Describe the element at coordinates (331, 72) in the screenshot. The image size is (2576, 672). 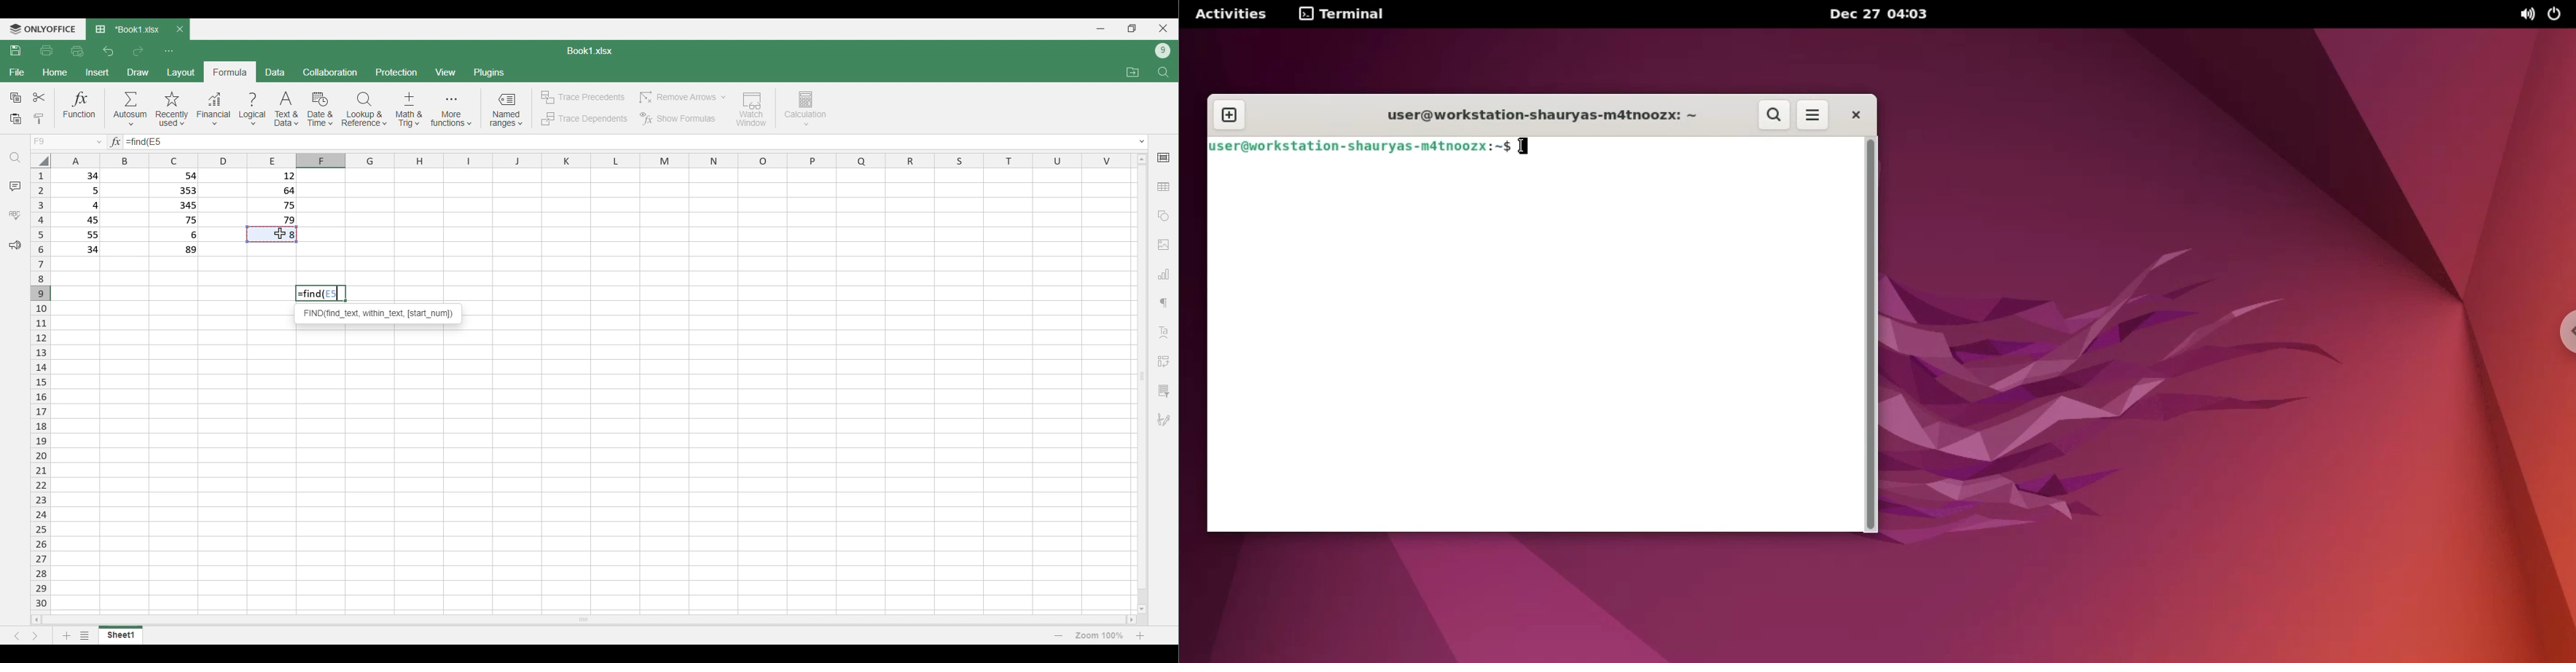
I see `Collaboration menu` at that location.